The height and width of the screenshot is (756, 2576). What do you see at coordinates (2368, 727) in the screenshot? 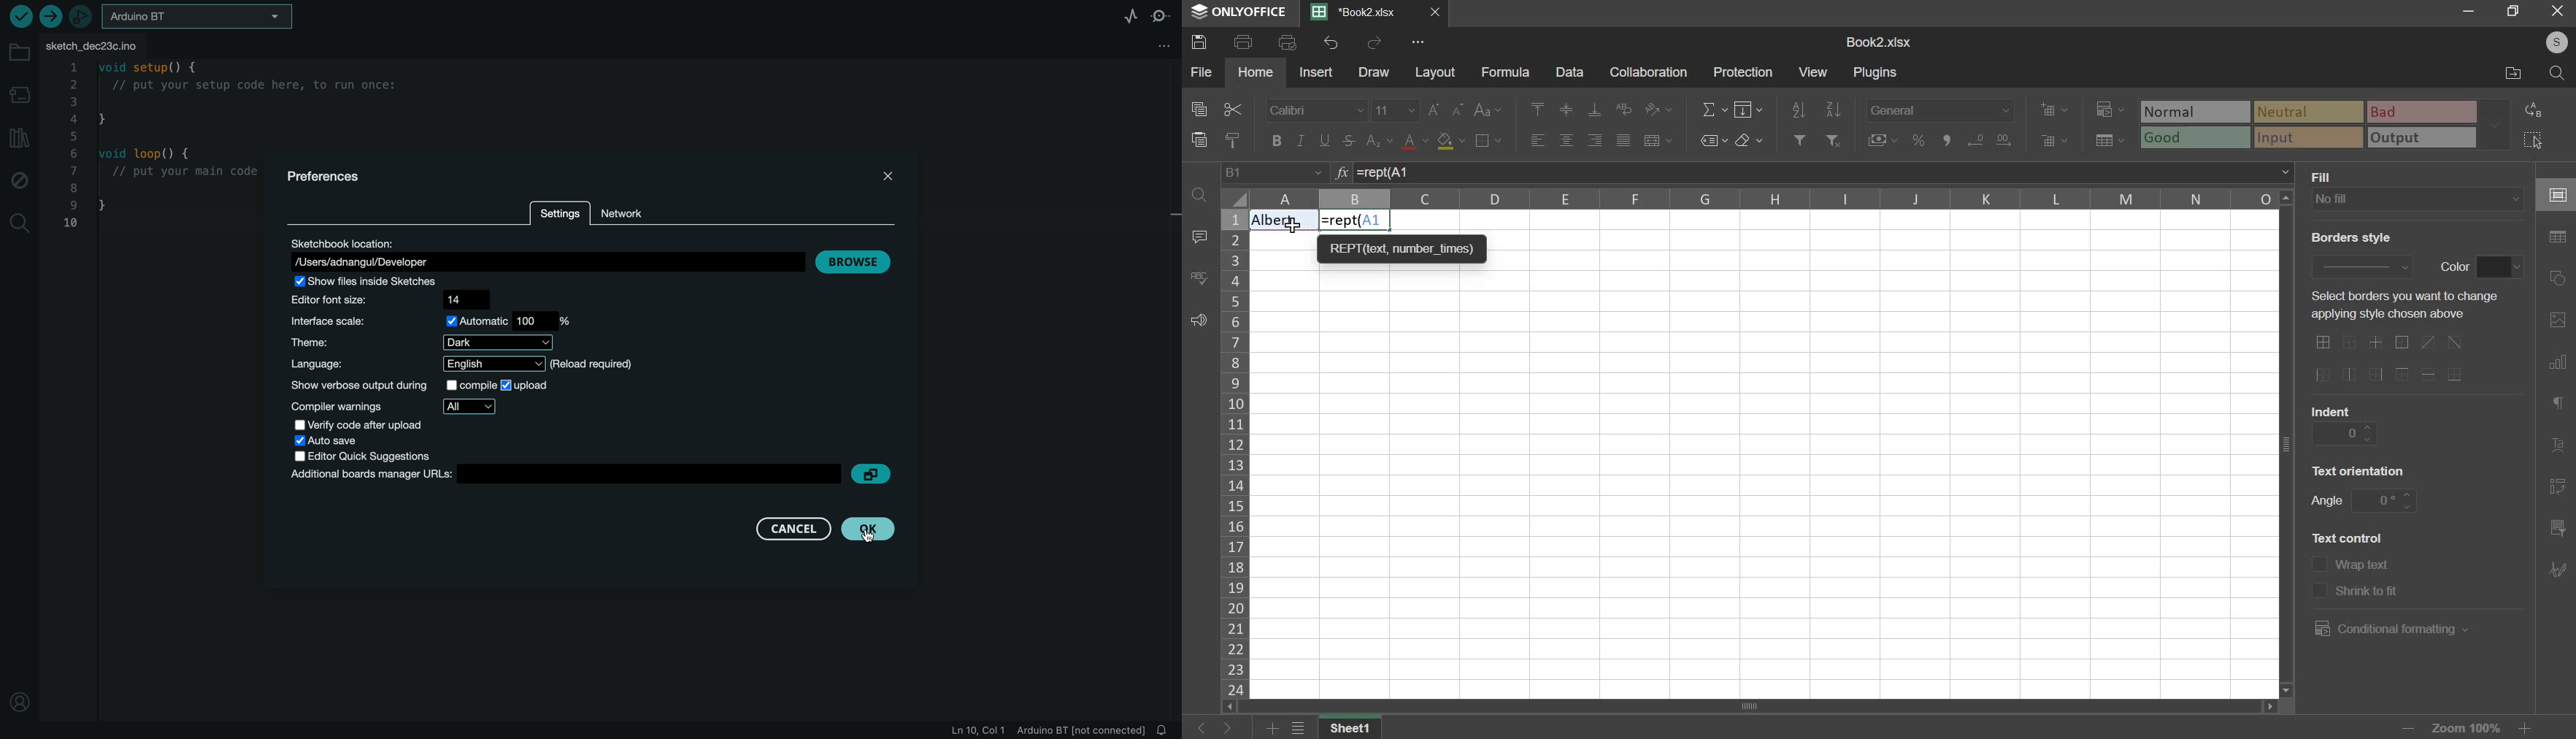
I see `zoom` at bounding box center [2368, 727].